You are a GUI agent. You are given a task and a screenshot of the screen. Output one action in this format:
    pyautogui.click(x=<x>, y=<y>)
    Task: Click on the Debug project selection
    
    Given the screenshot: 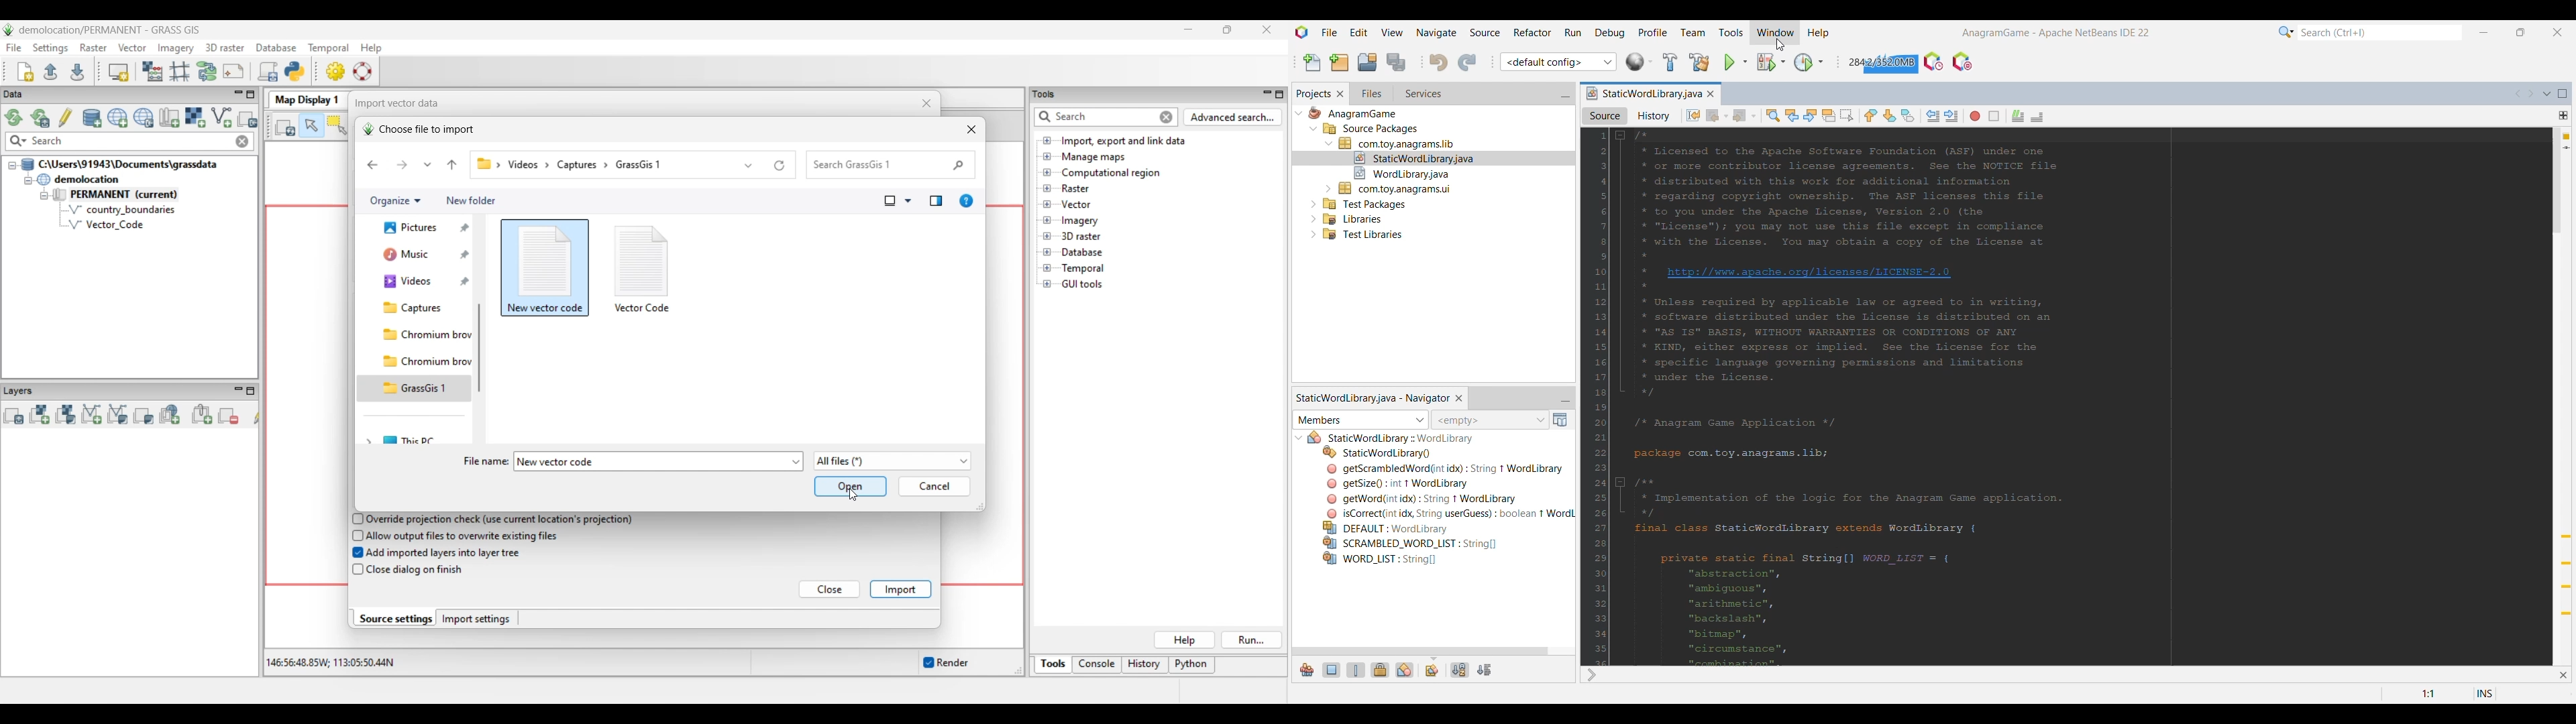 What is the action you would take?
    pyautogui.click(x=1766, y=62)
    